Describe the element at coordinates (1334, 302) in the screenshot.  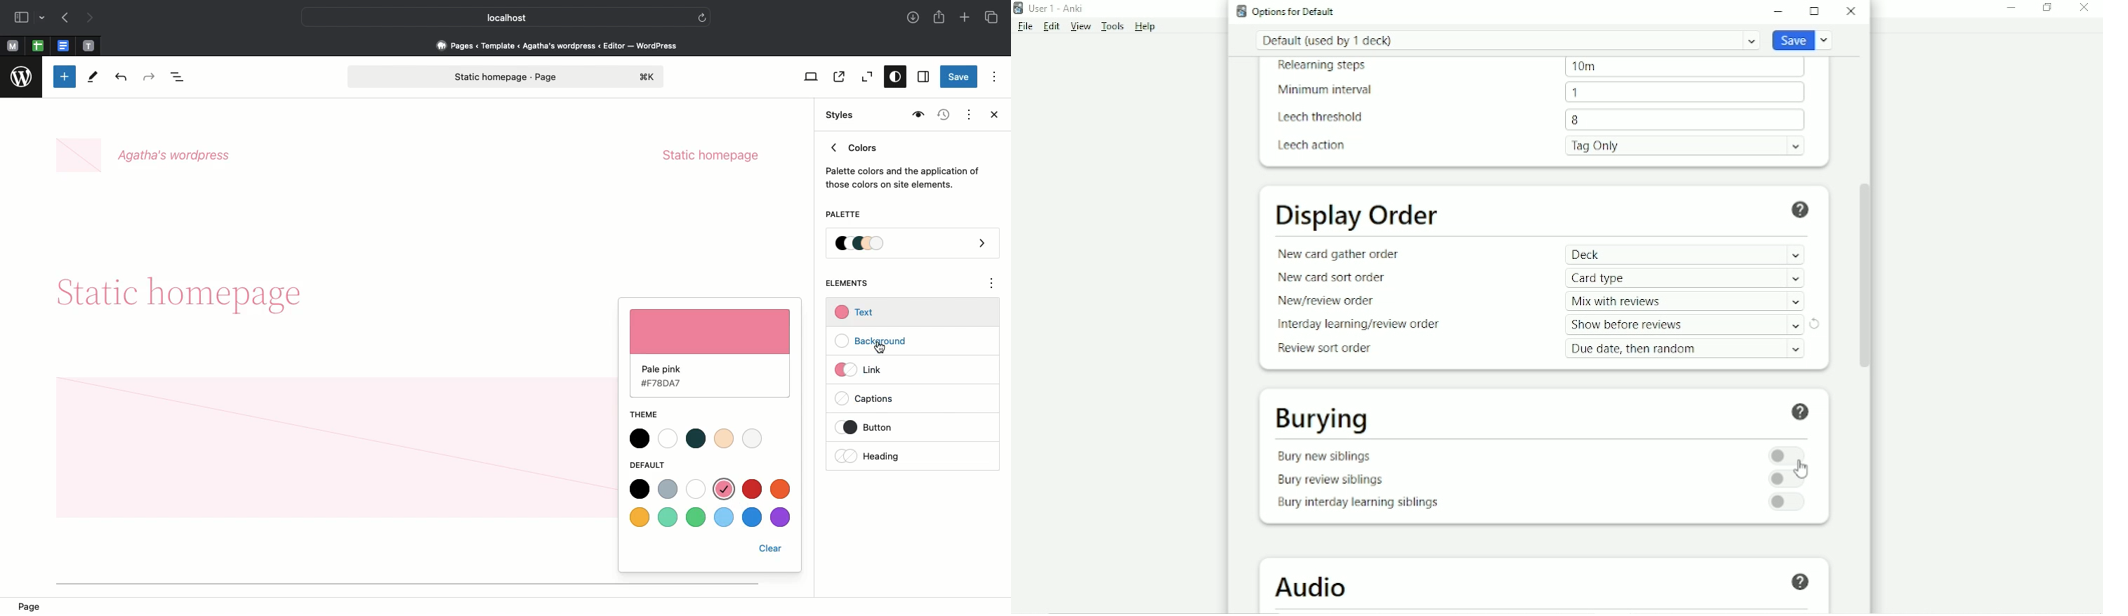
I see `New/review order` at that location.